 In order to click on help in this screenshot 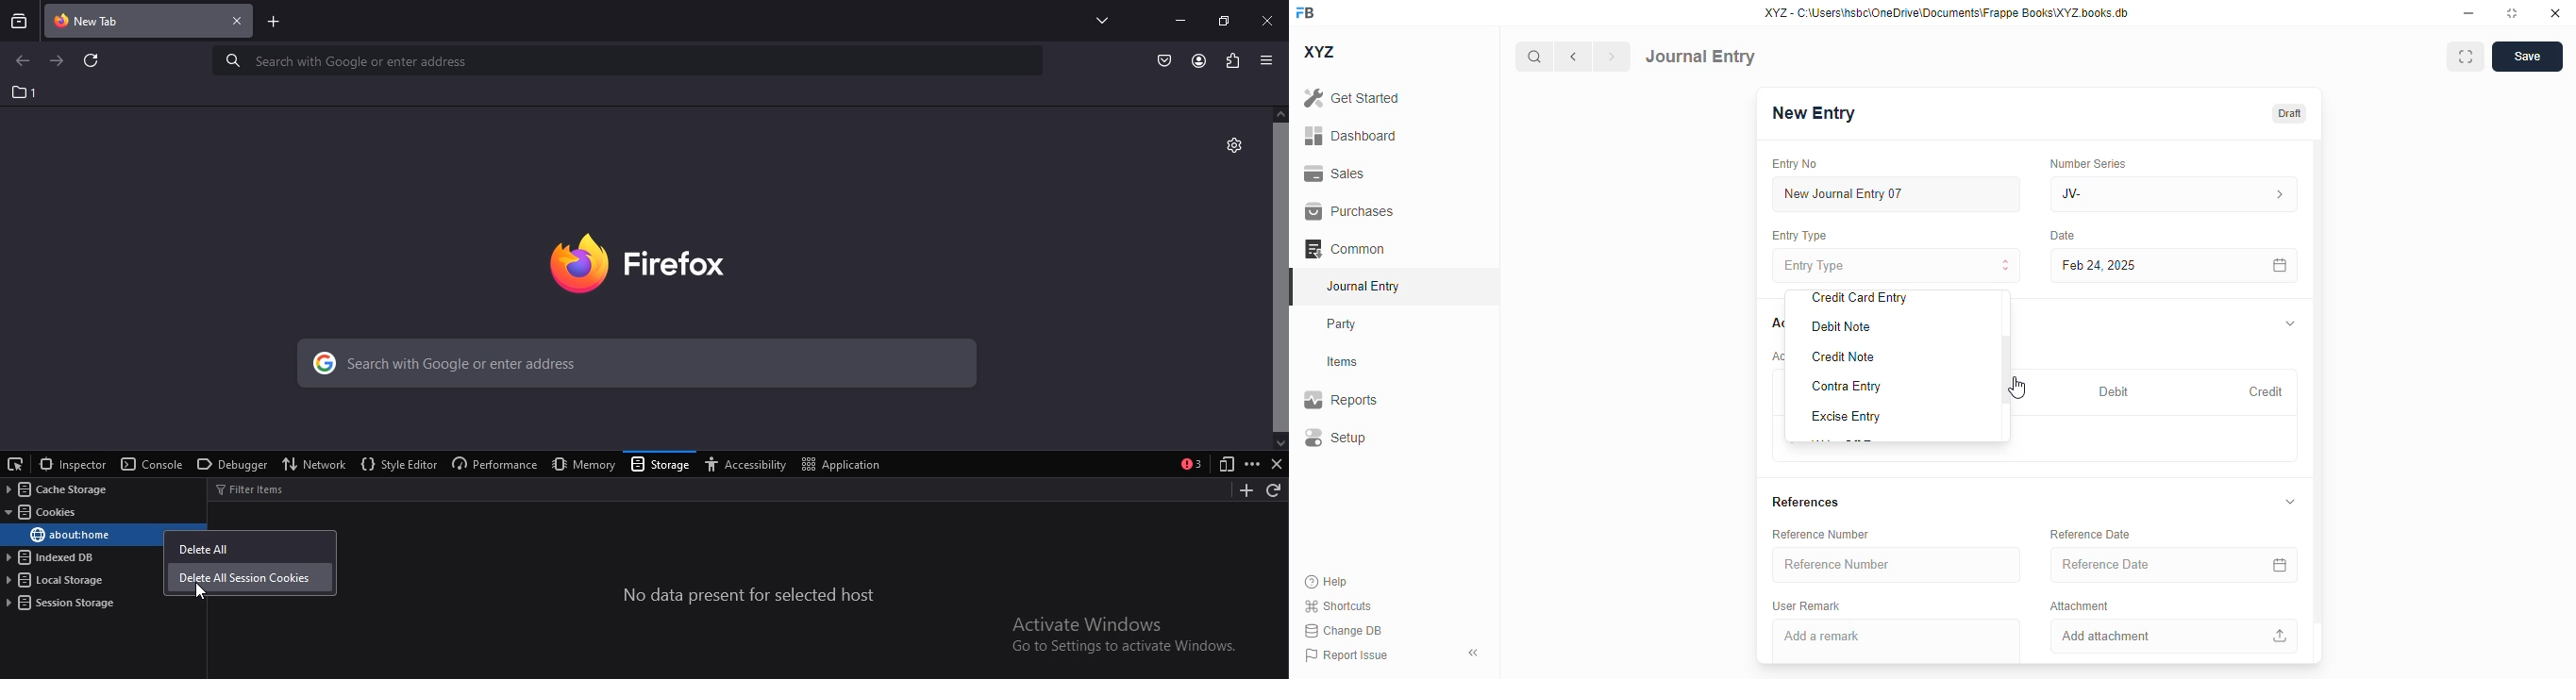, I will do `click(1327, 582)`.